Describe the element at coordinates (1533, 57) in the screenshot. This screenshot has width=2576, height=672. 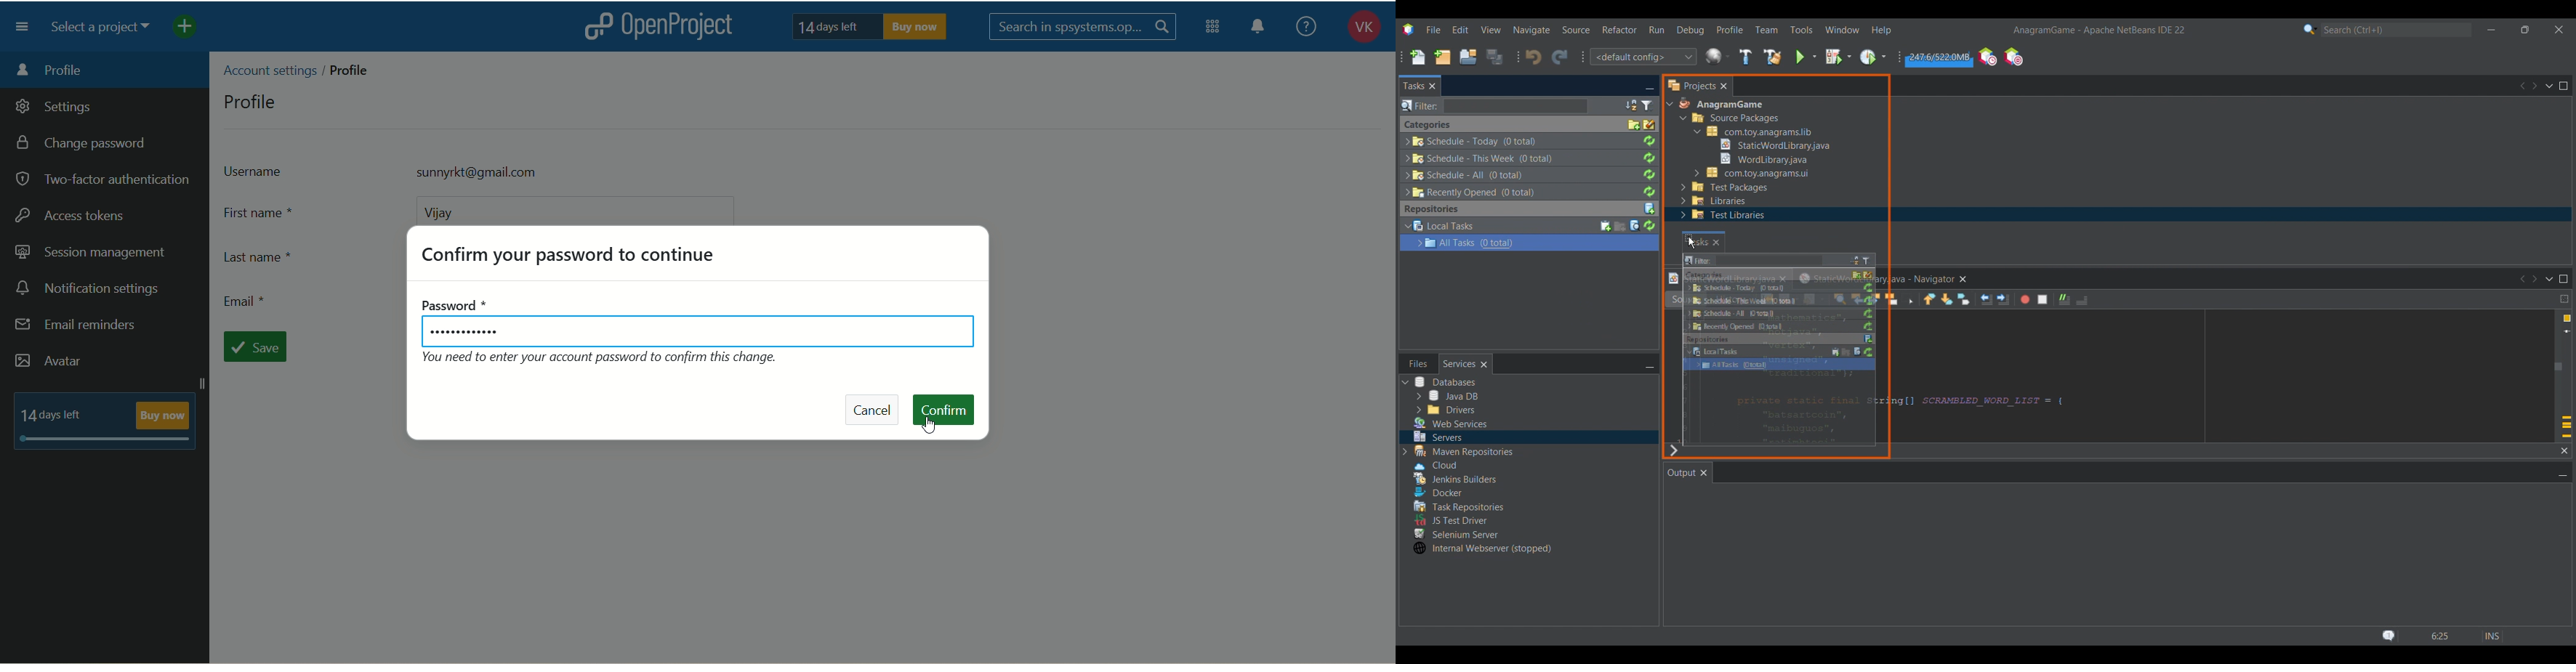
I see `Undo` at that location.